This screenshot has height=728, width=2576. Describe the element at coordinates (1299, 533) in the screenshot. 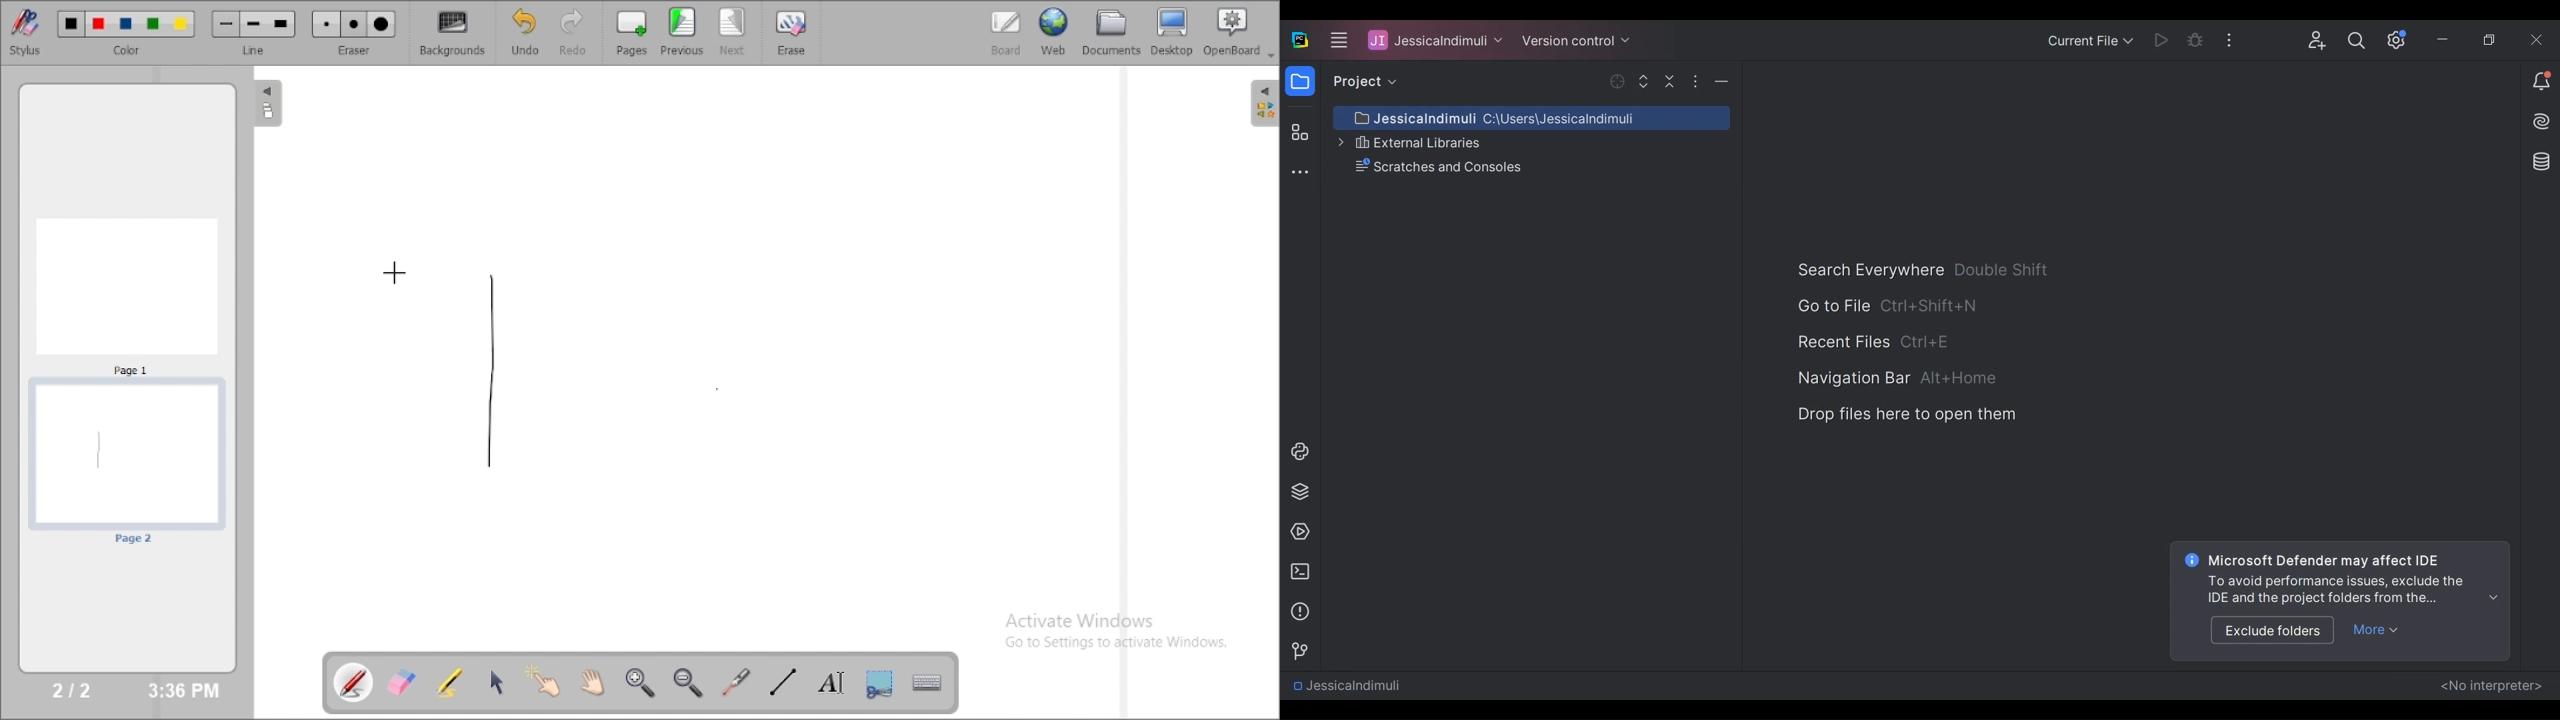

I see `Services` at that location.